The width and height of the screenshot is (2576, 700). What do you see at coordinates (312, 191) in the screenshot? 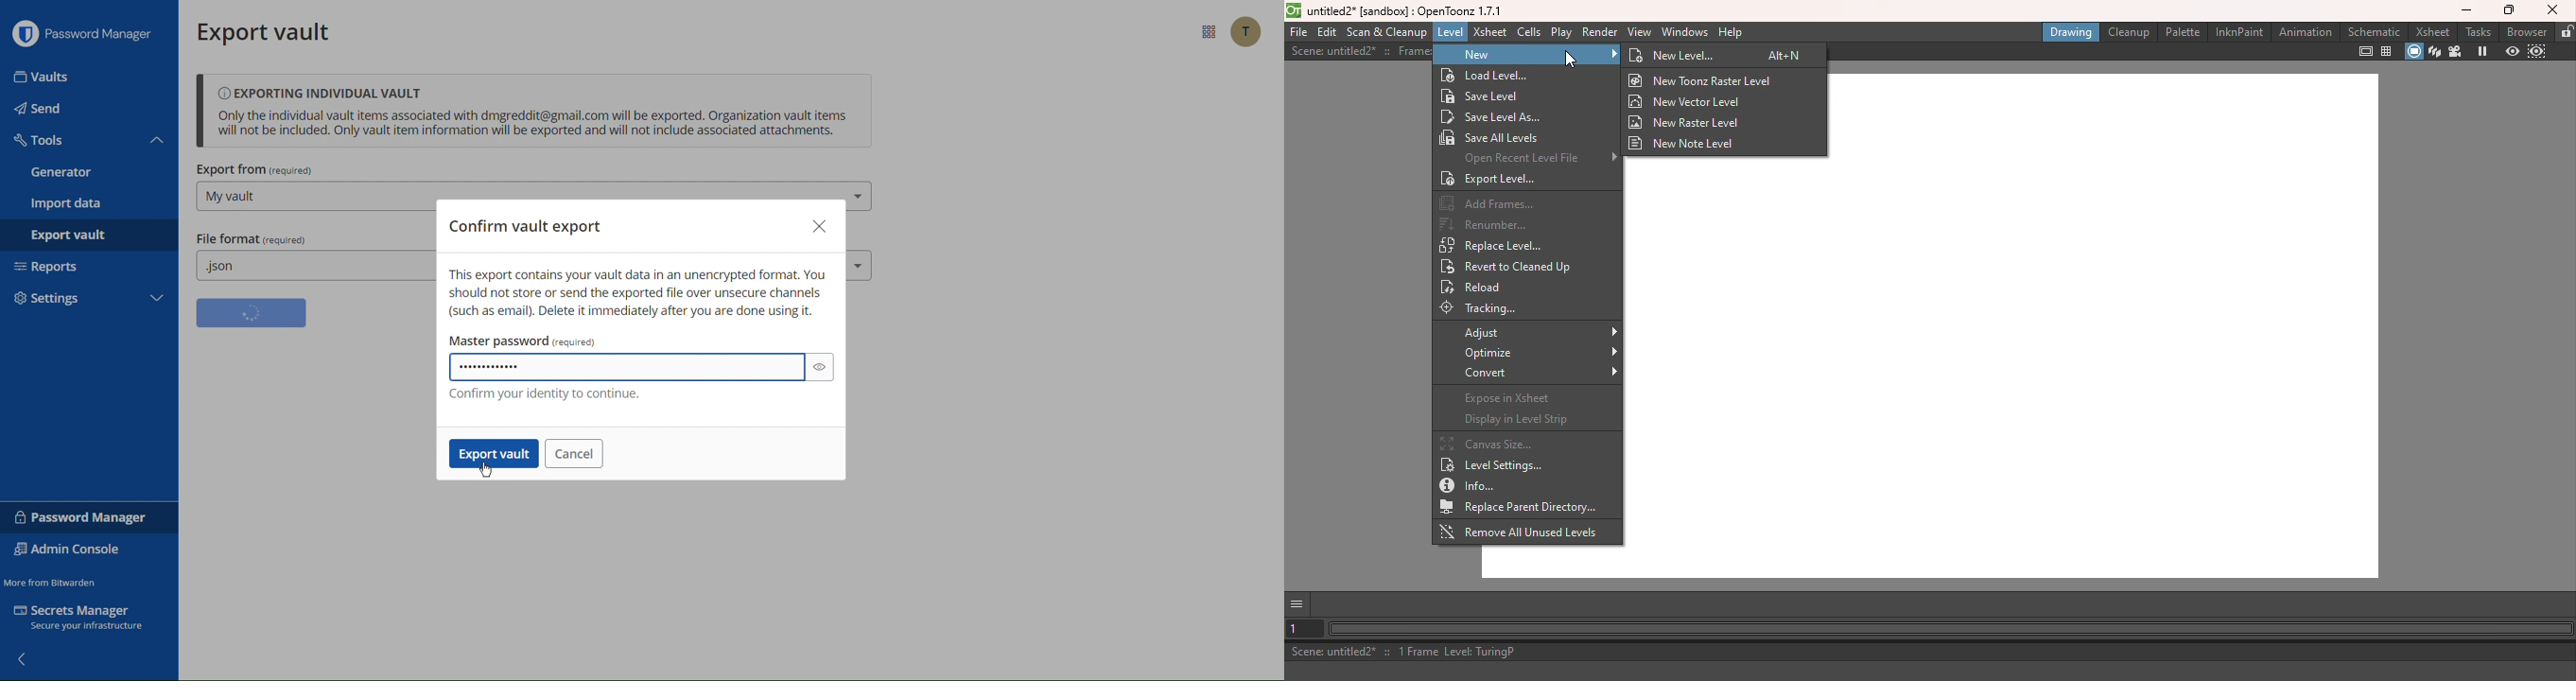
I see `Export from (My vault)` at bounding box center [312, 191].